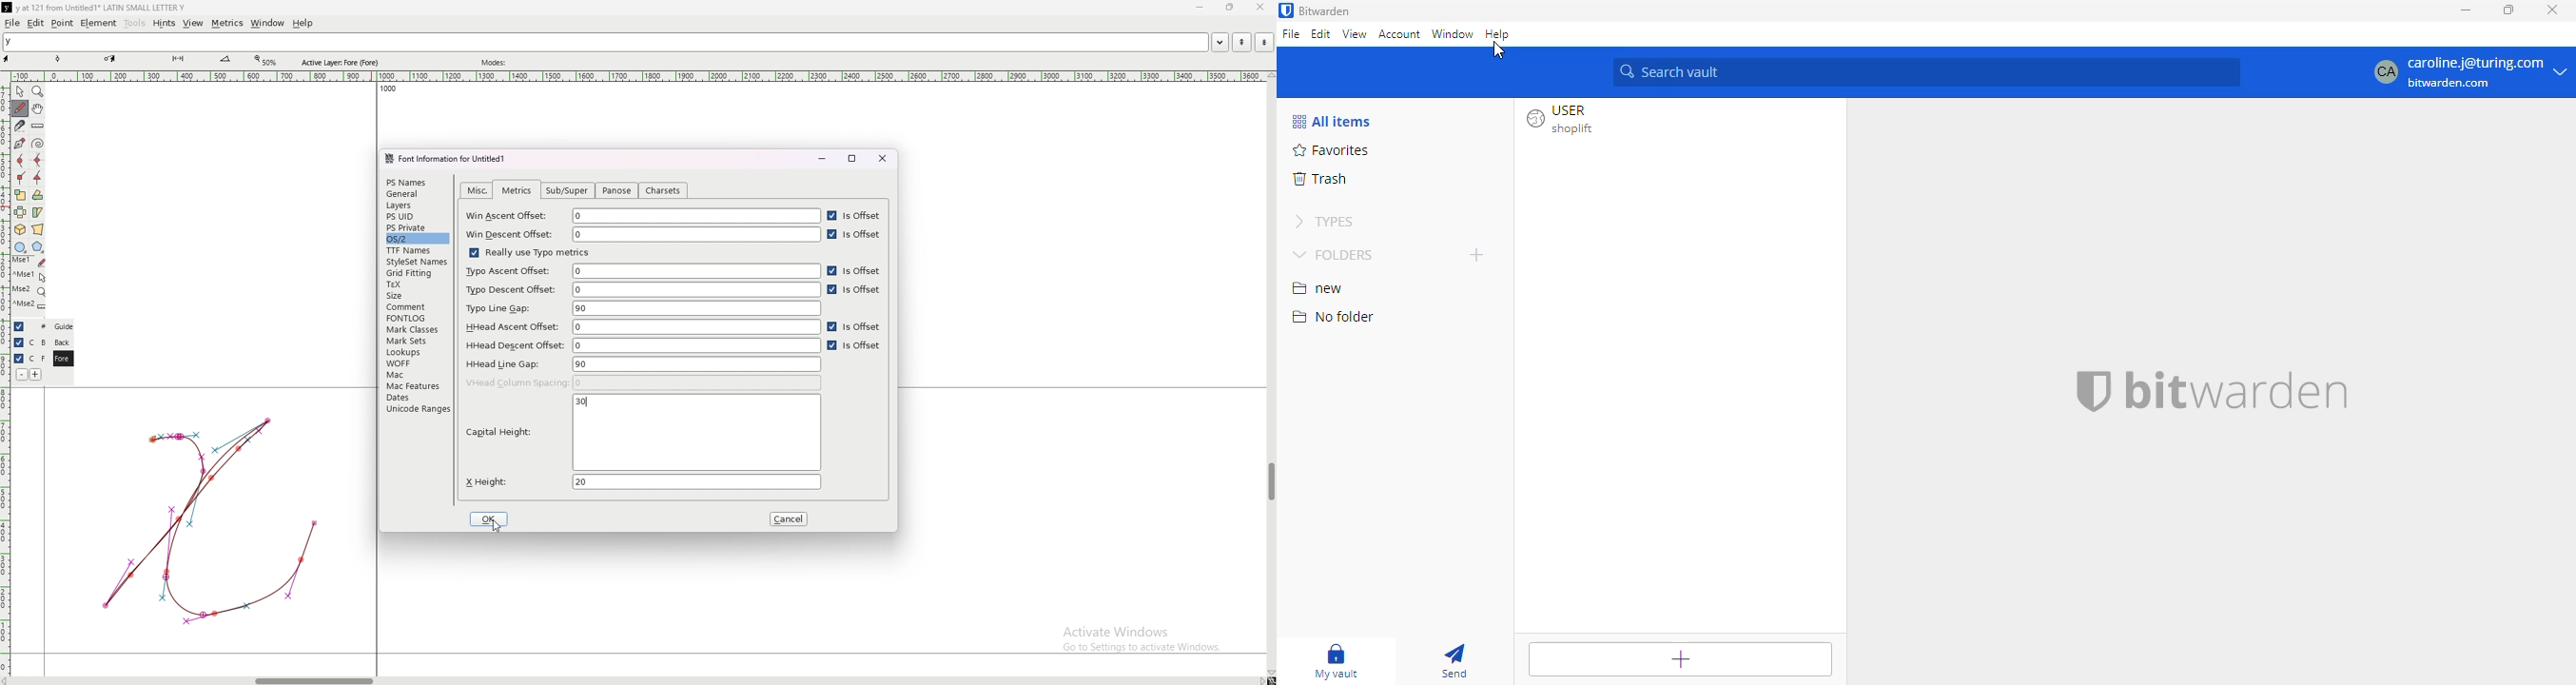 The width and height of the screenshot is (2576, 700). I want to click on woff, so click(416, 363).